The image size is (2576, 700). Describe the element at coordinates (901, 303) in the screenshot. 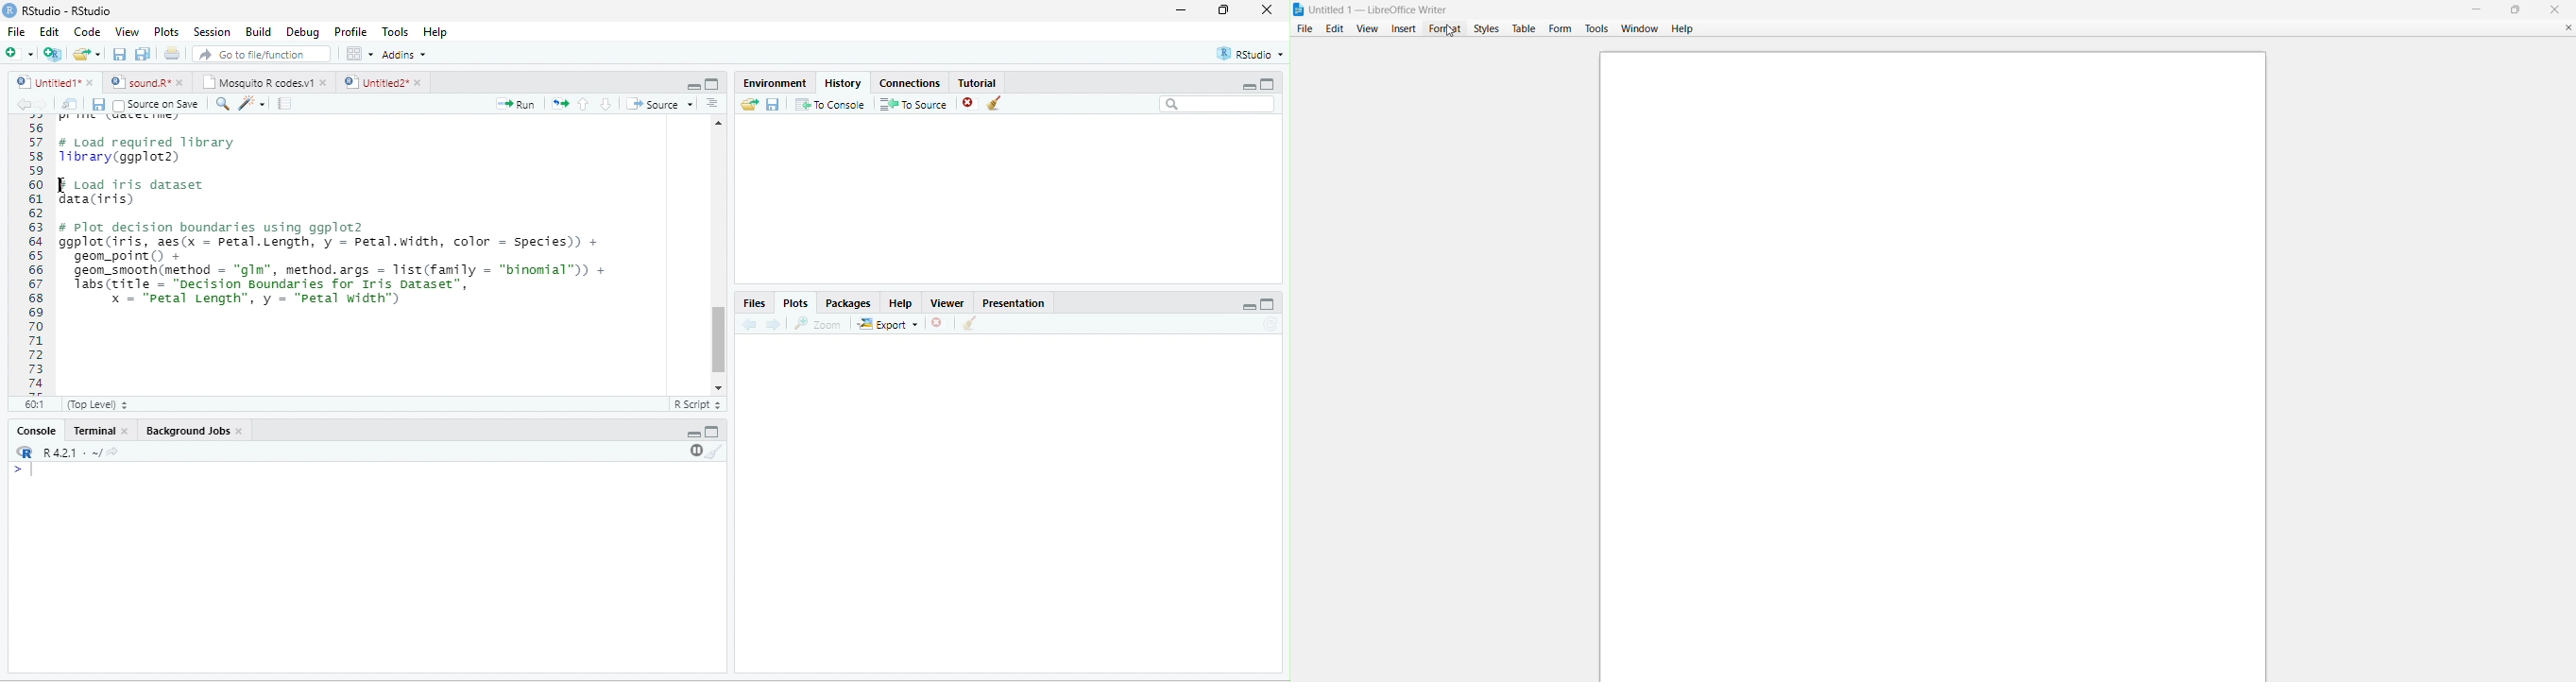

I see `Help` at that location.